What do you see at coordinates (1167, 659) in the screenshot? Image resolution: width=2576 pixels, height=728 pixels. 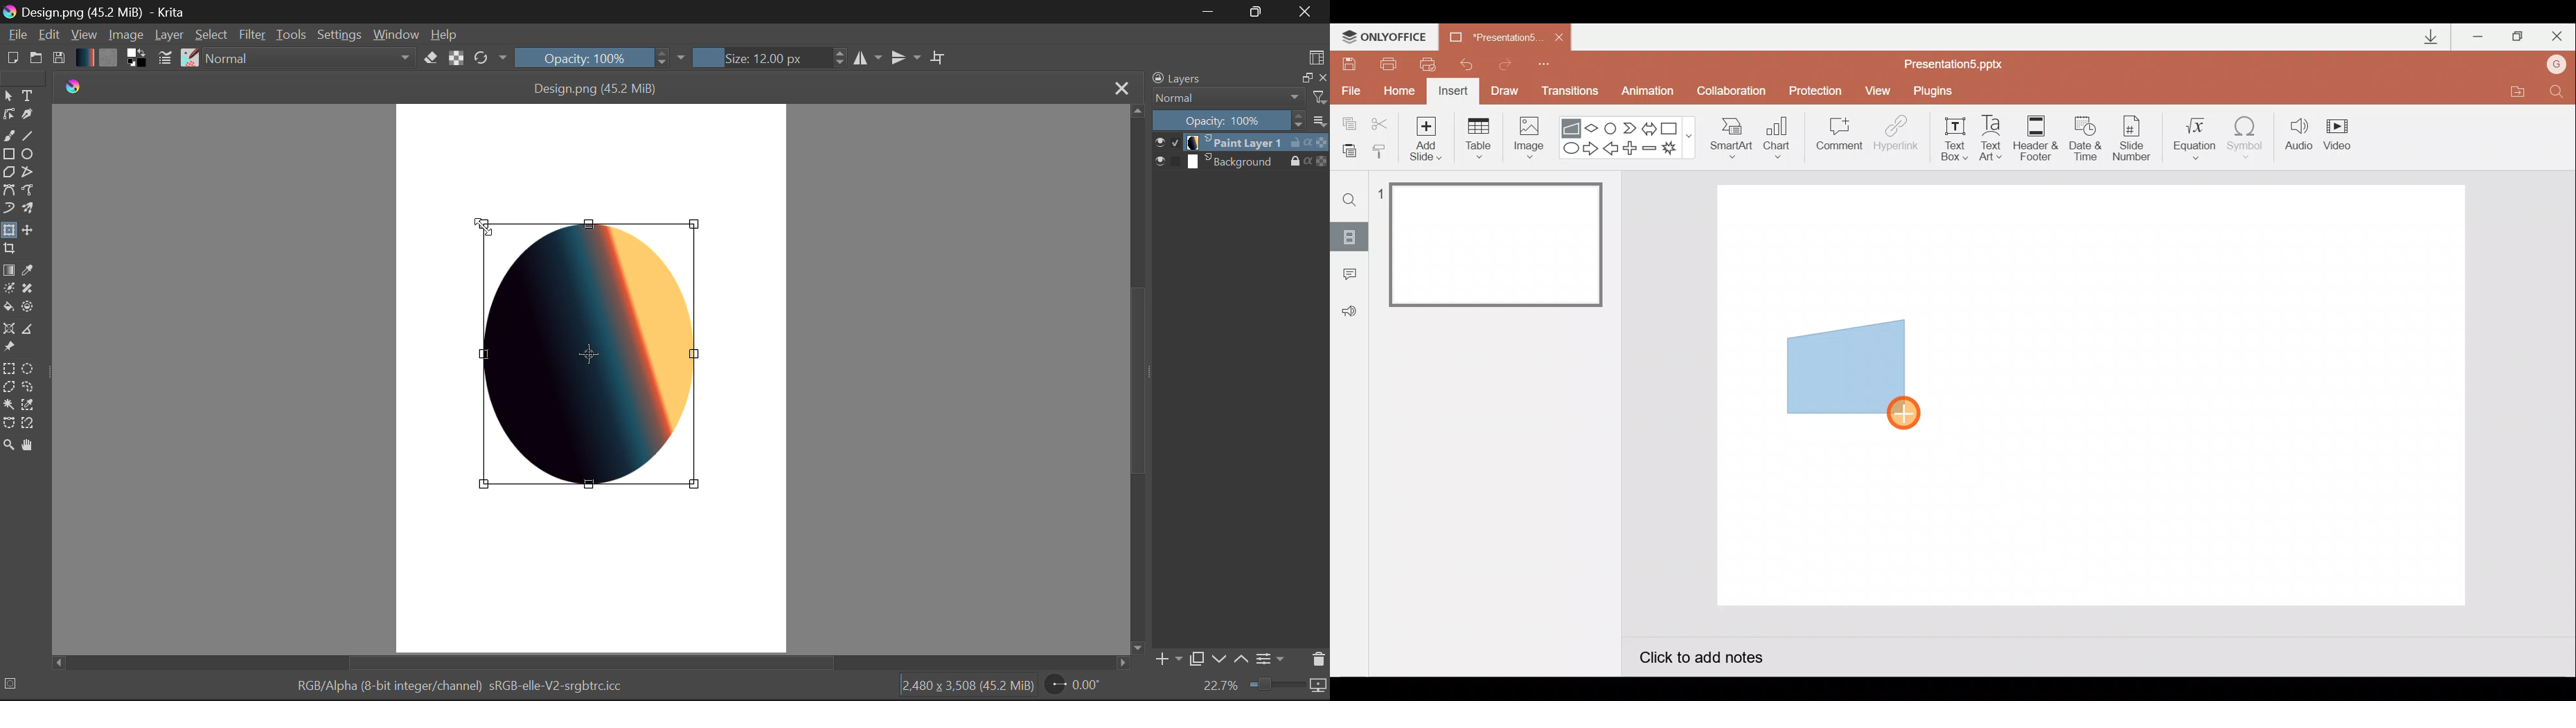 I see `Add Layer` at bounding box center [1167, 659].